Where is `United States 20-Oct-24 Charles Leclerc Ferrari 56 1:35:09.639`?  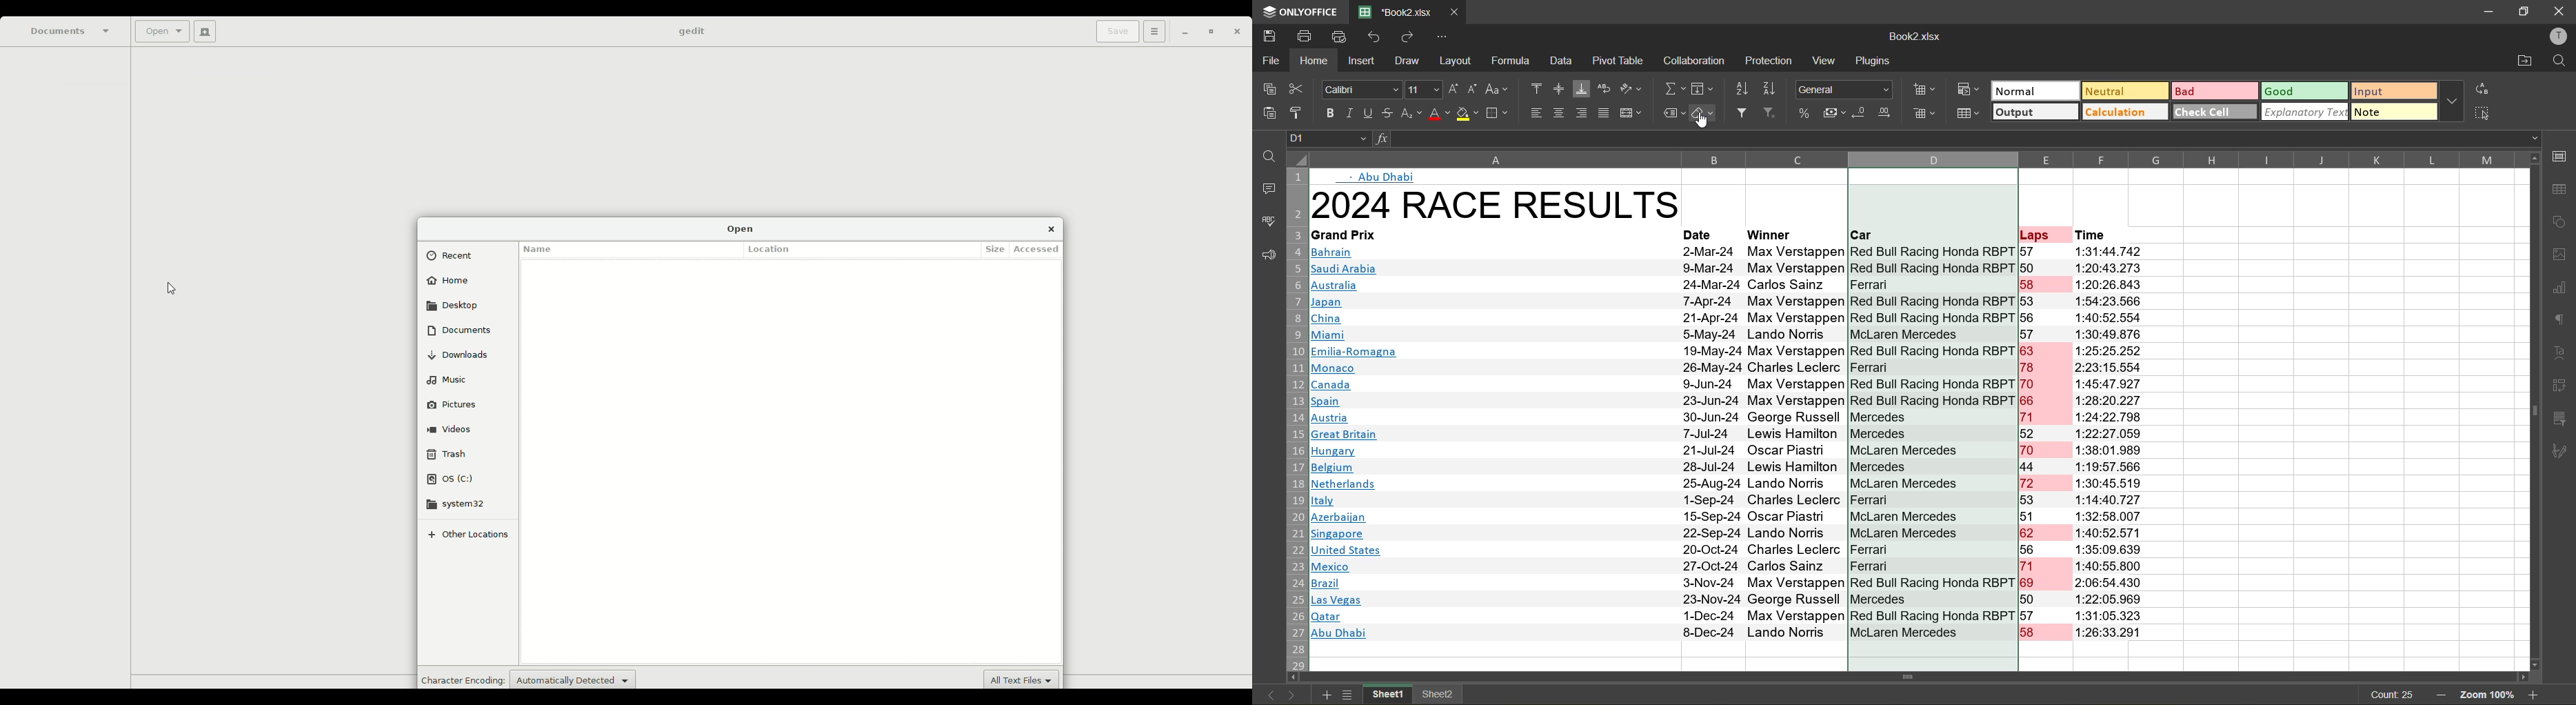 United States 20-Oct-24 Charles Leclerc Ferrari 56 1:35:09.639 is located at coordinates (1733, 549).